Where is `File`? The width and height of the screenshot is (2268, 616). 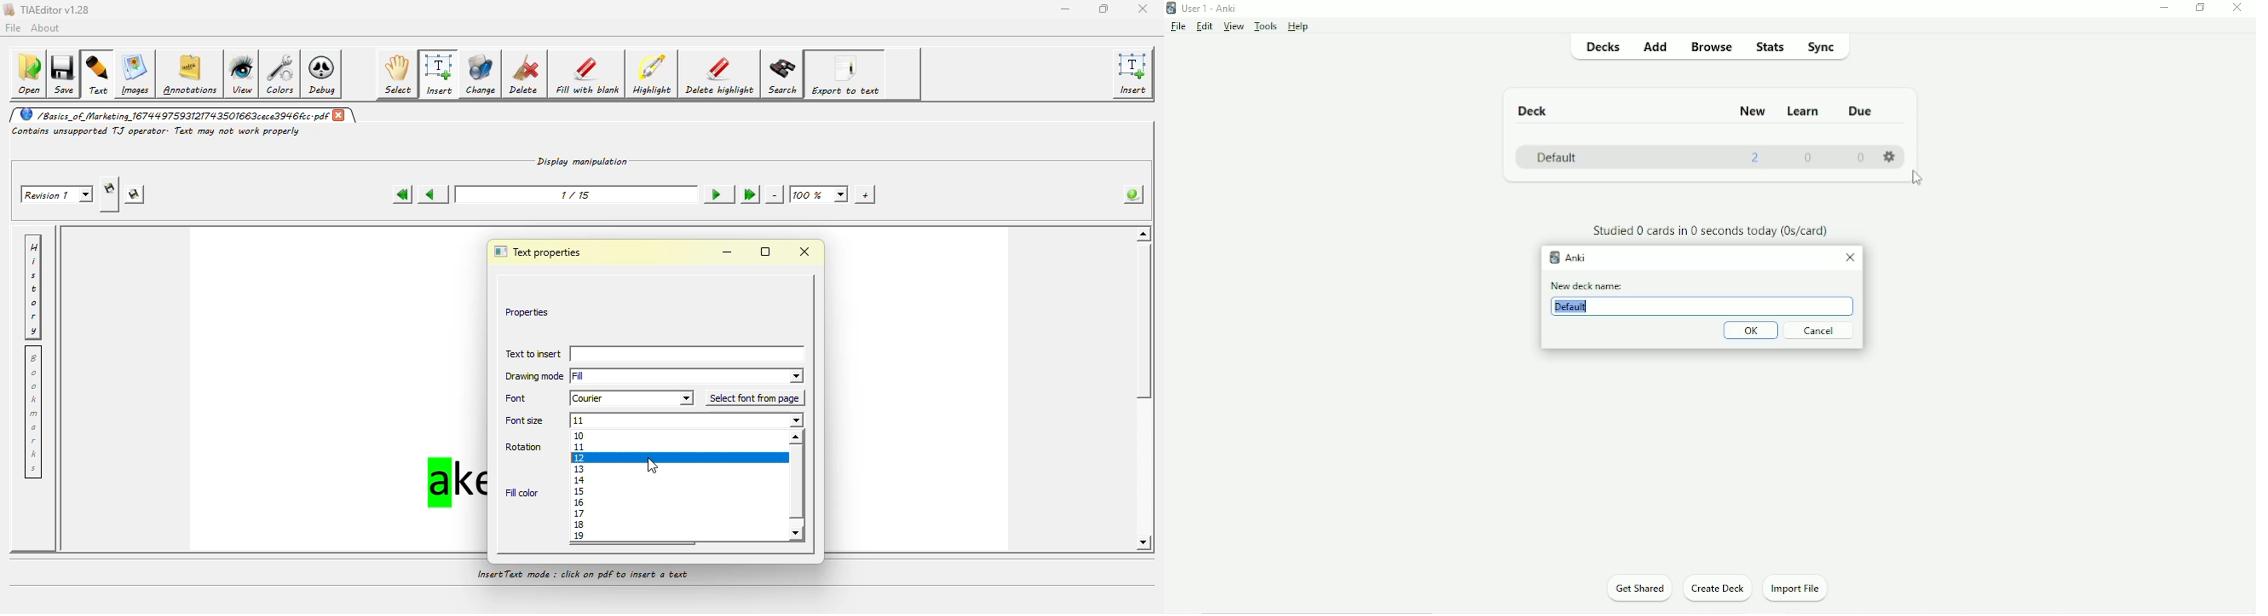
File is located at coordinates (1178, 26).